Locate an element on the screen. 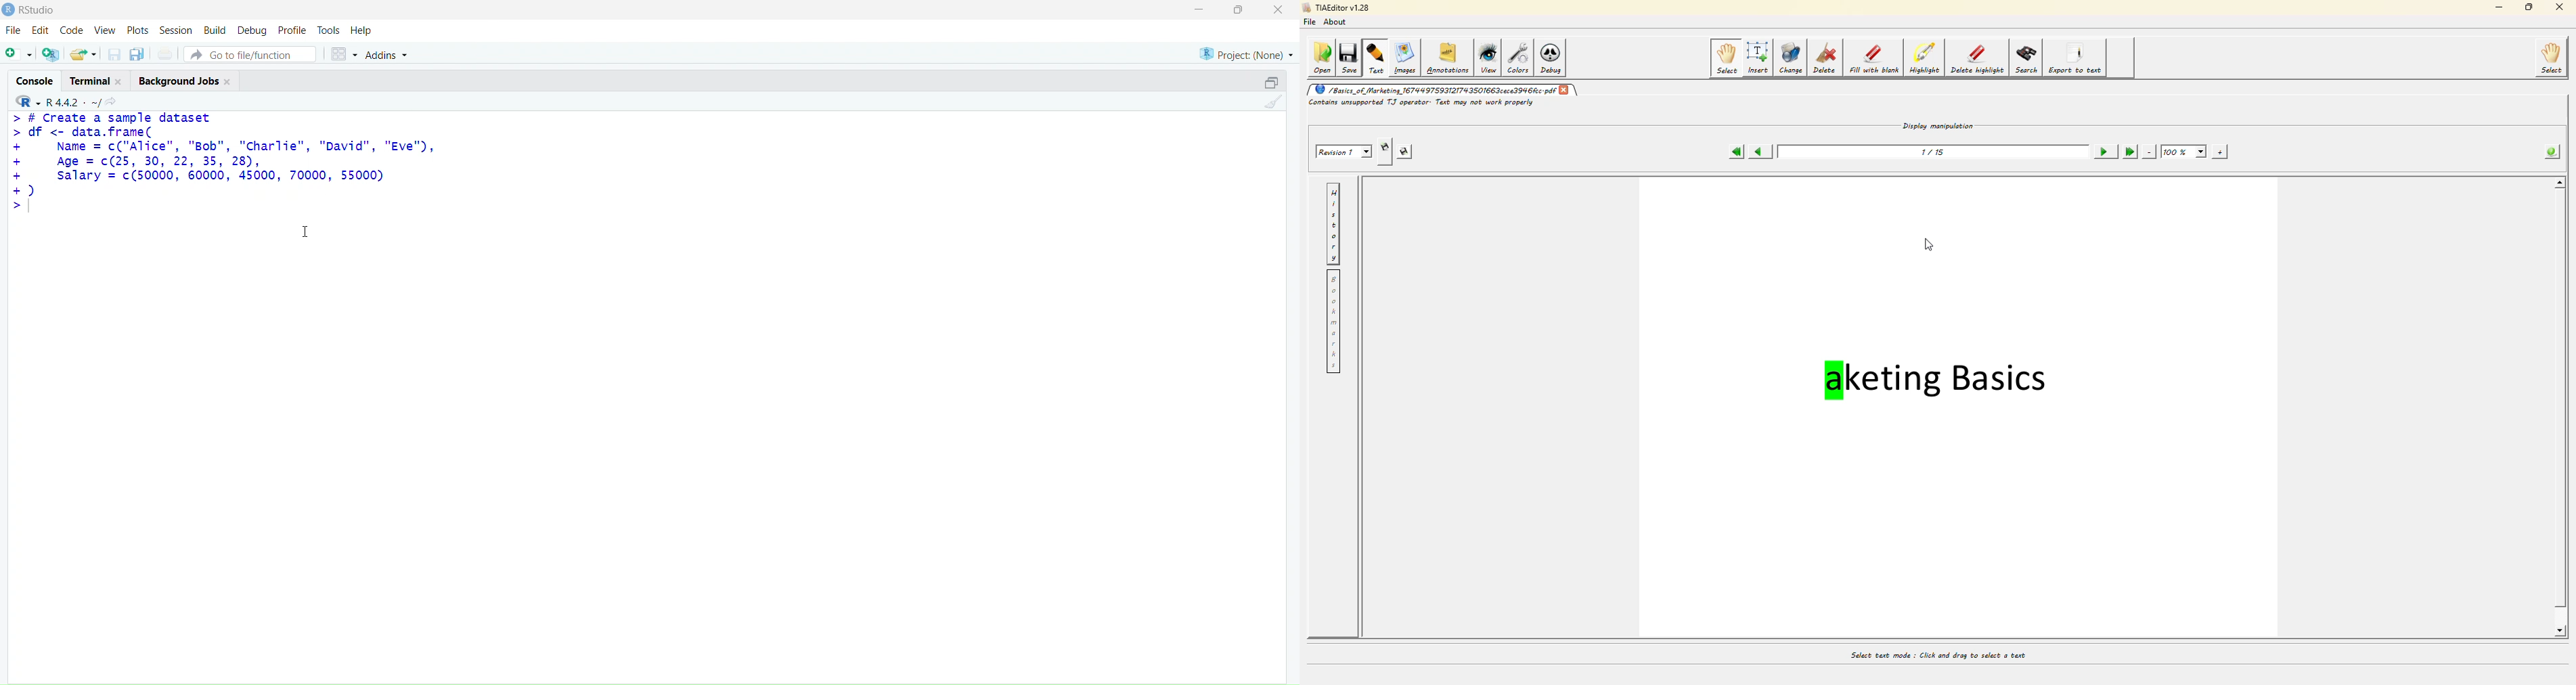  clear console is located at coordinates (1274, 104).